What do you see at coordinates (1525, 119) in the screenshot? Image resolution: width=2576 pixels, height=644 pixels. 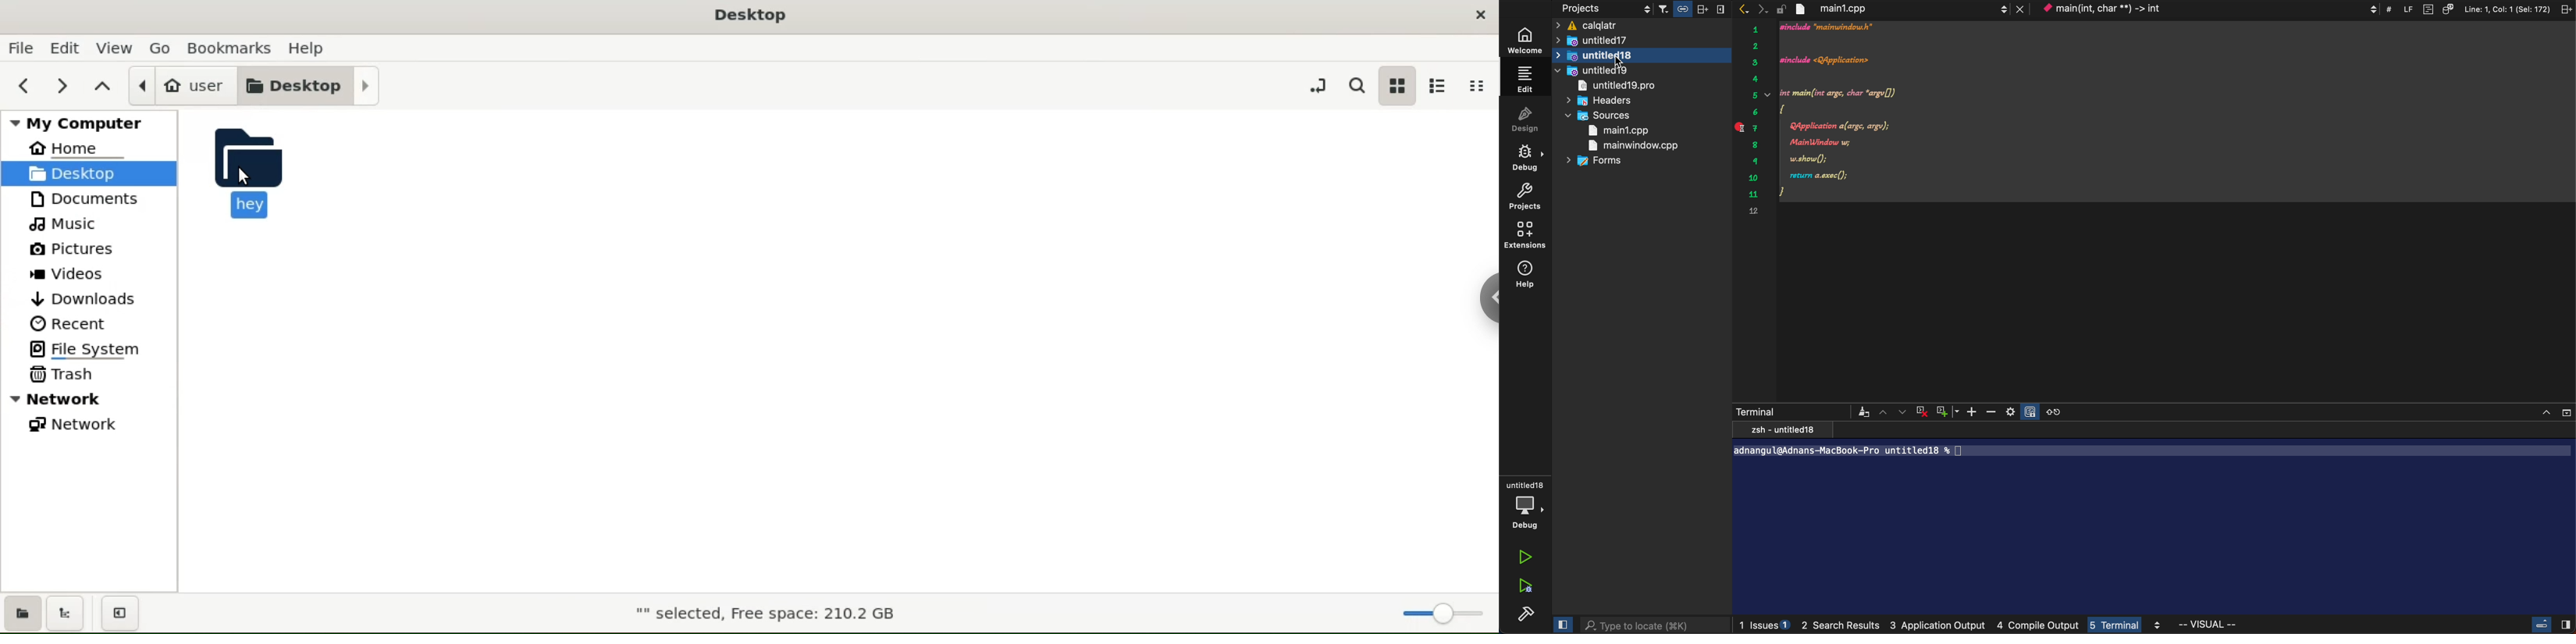 I see `design` at bounding box center [1525, 119].